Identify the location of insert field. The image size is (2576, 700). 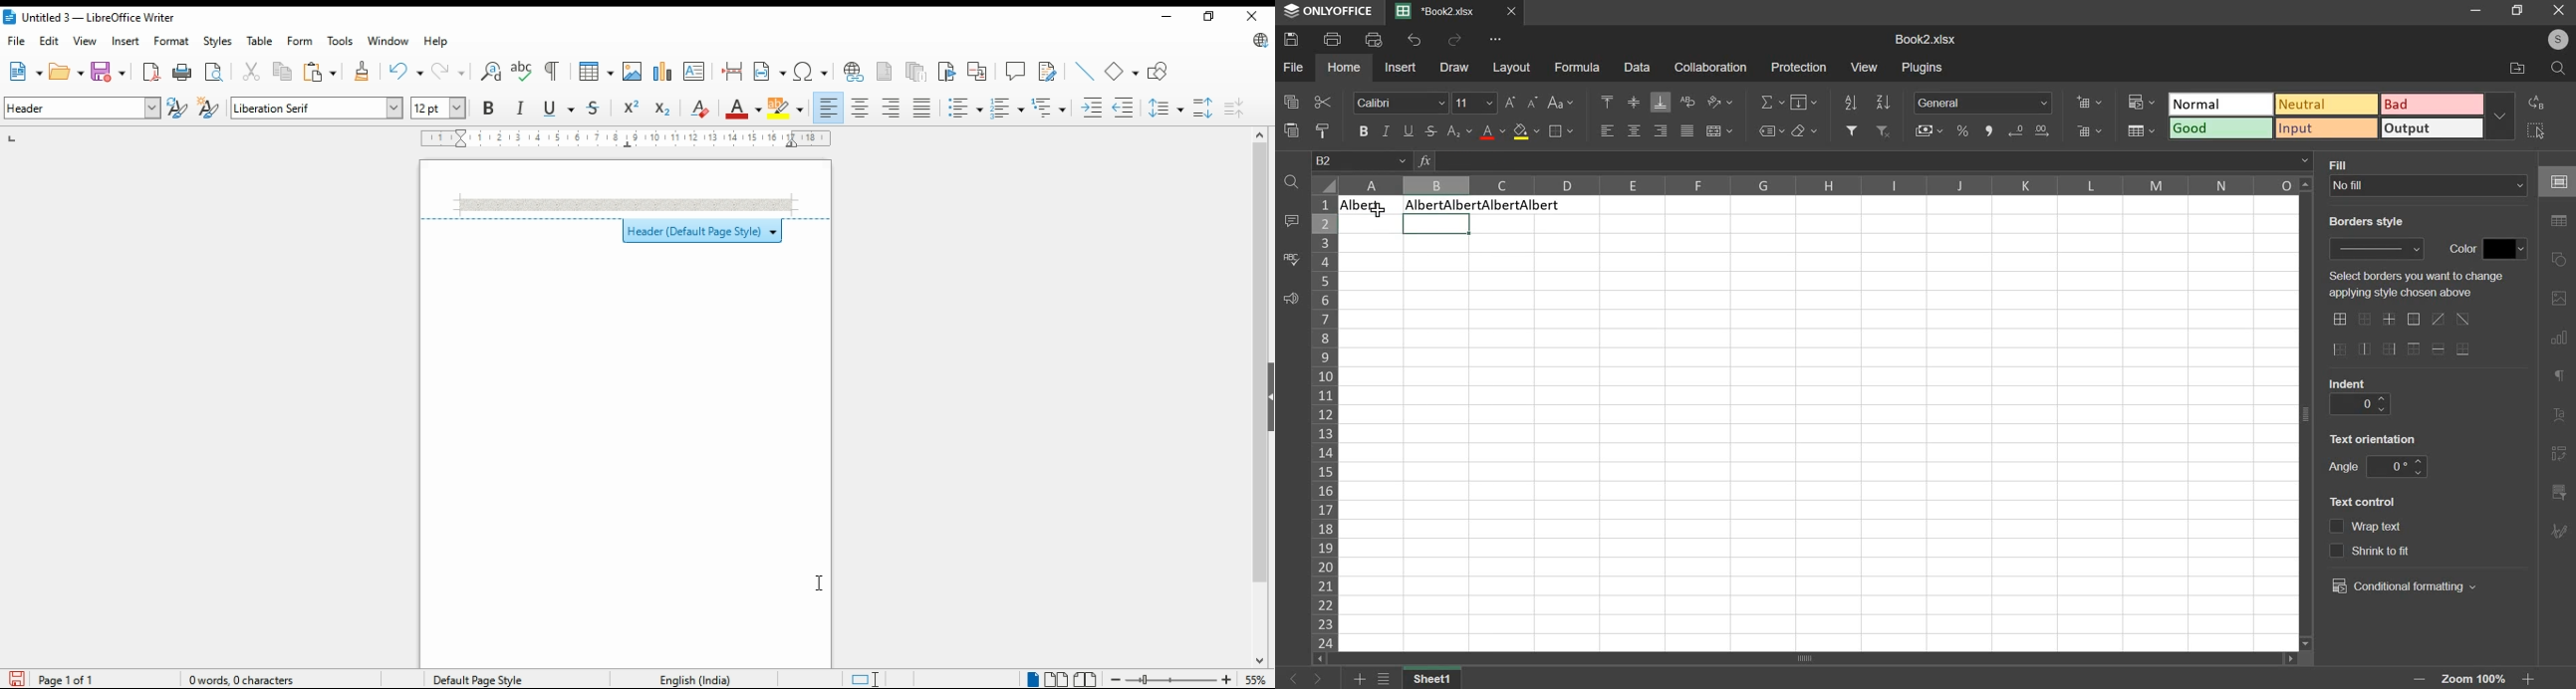
(770, 71).